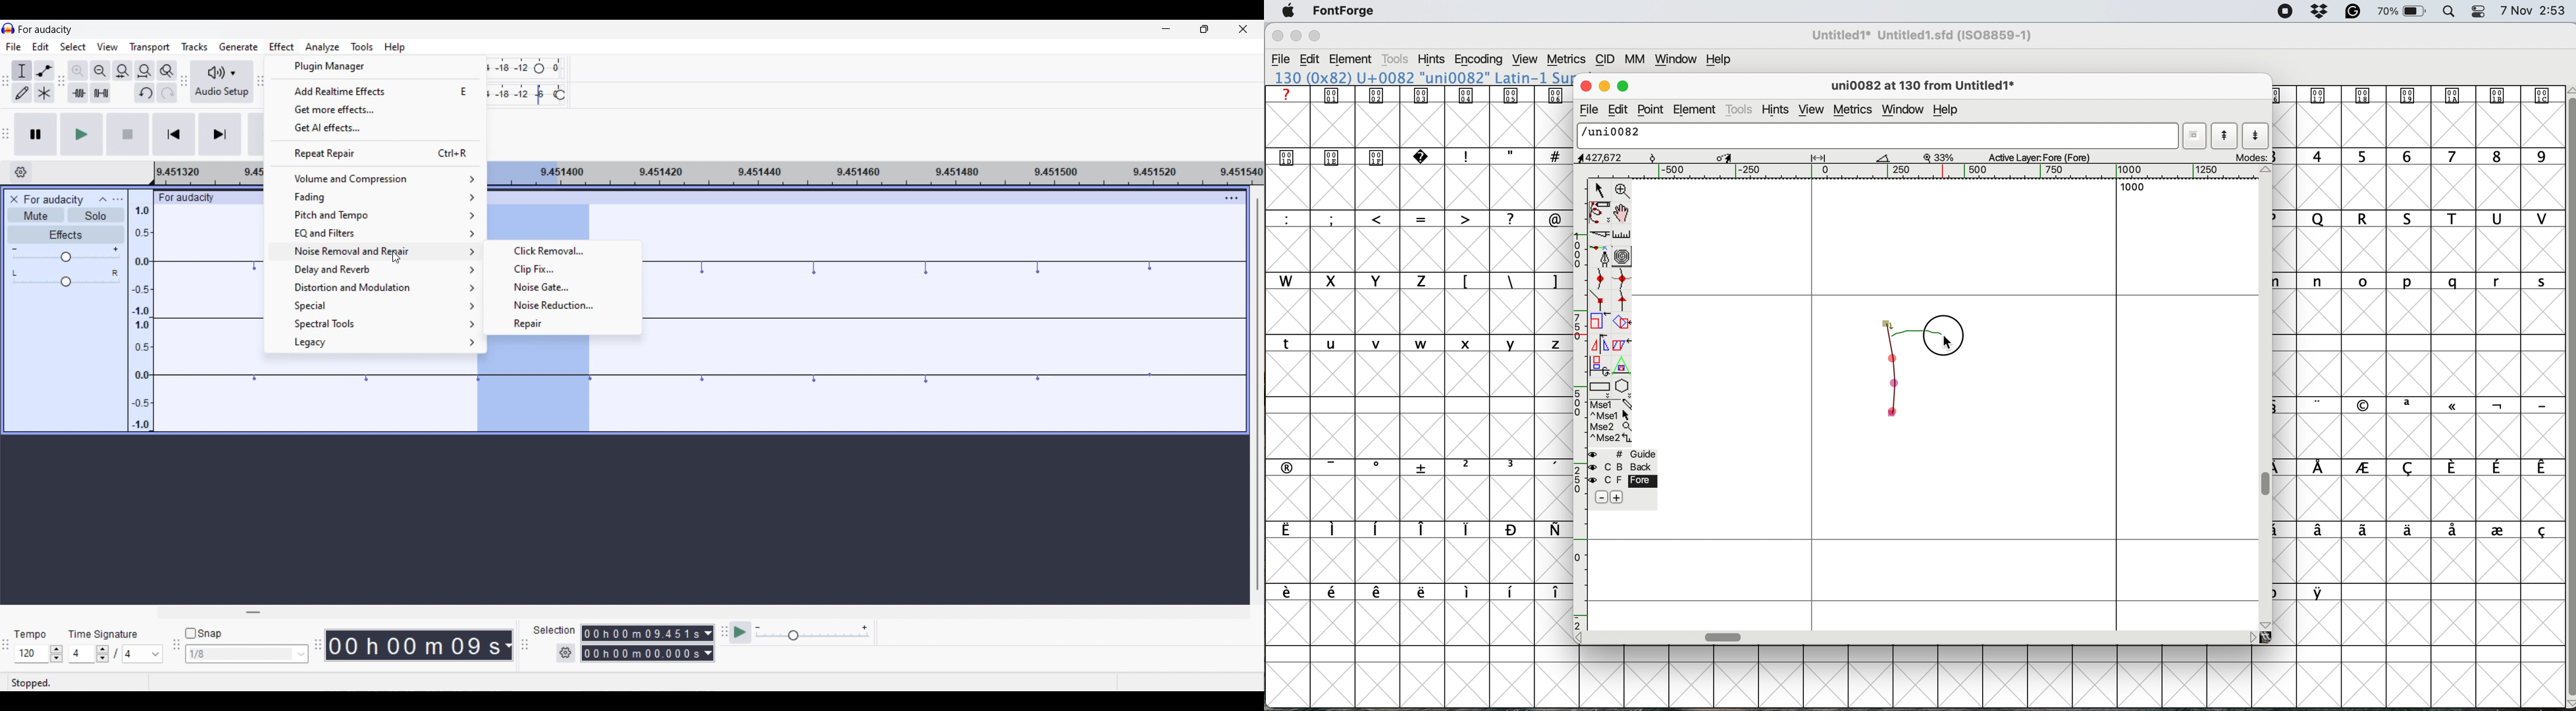 Image resolution: width=2576 pixels, height=728 pixels. Describe the element at coordinates (318, 643) in the screenshot. I see `TIme tool bar` at that location.